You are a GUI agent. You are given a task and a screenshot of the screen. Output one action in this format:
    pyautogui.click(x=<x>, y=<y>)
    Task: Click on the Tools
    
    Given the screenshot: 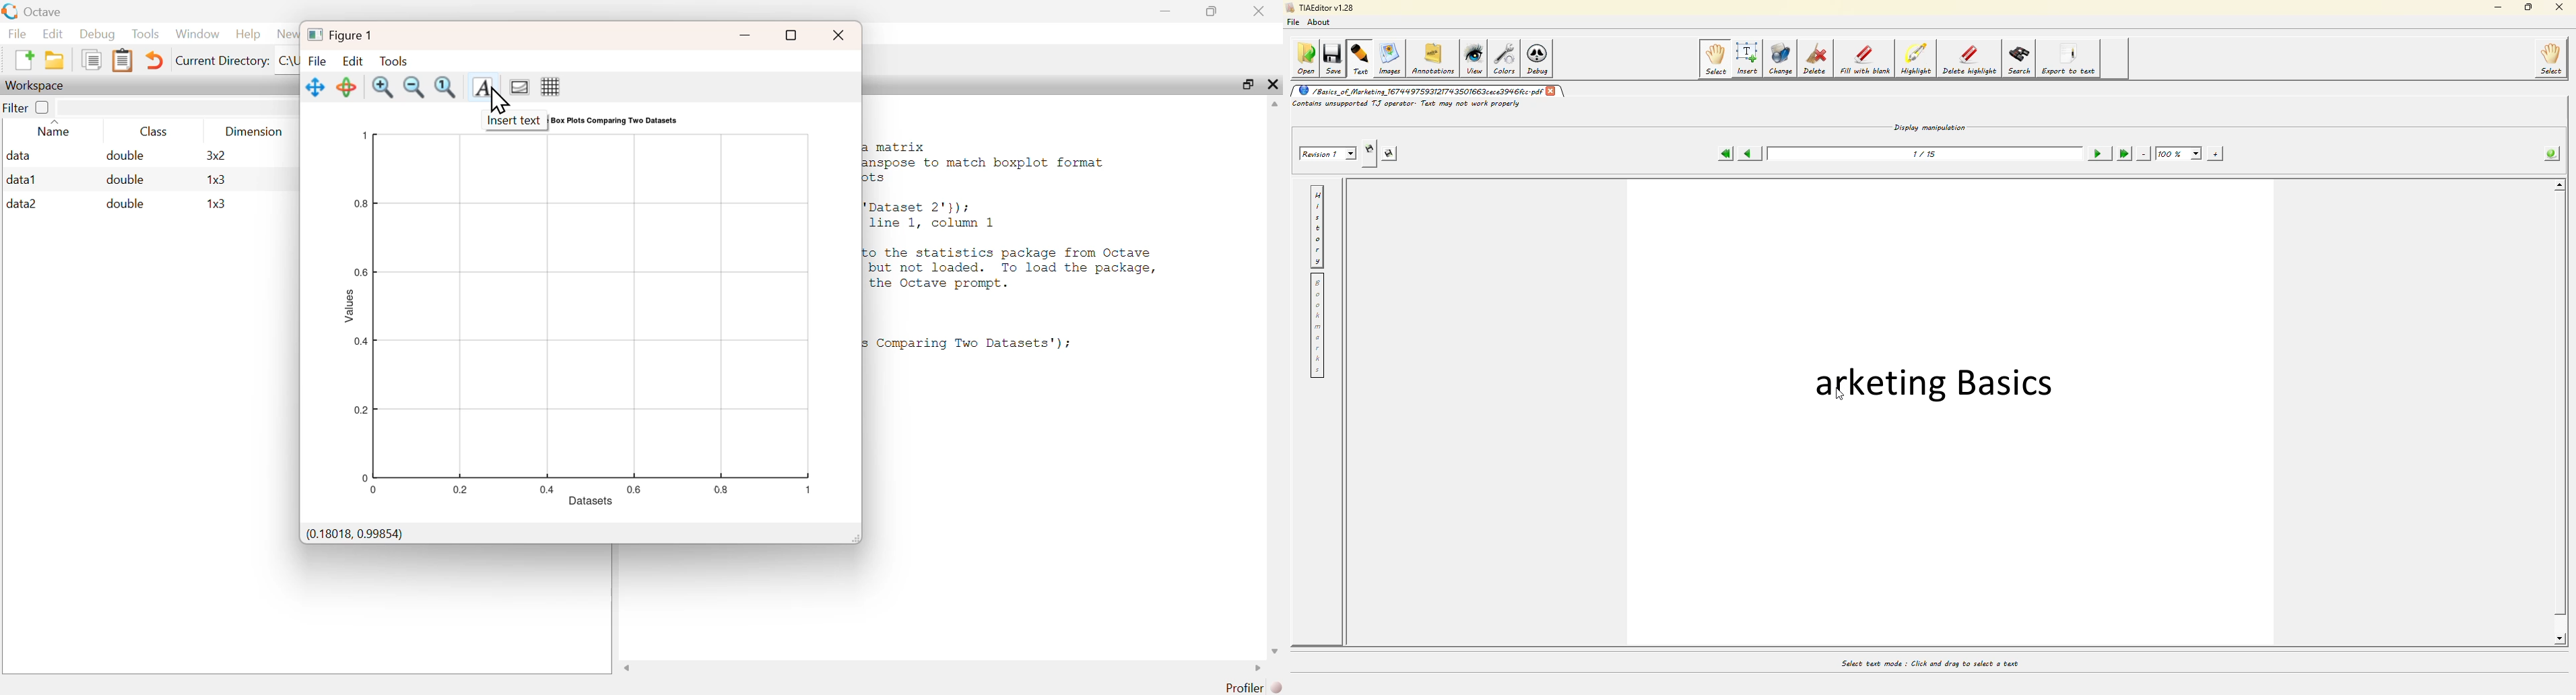 What is the action you would take?
    pyautogui.click(x=146, y=33)
    